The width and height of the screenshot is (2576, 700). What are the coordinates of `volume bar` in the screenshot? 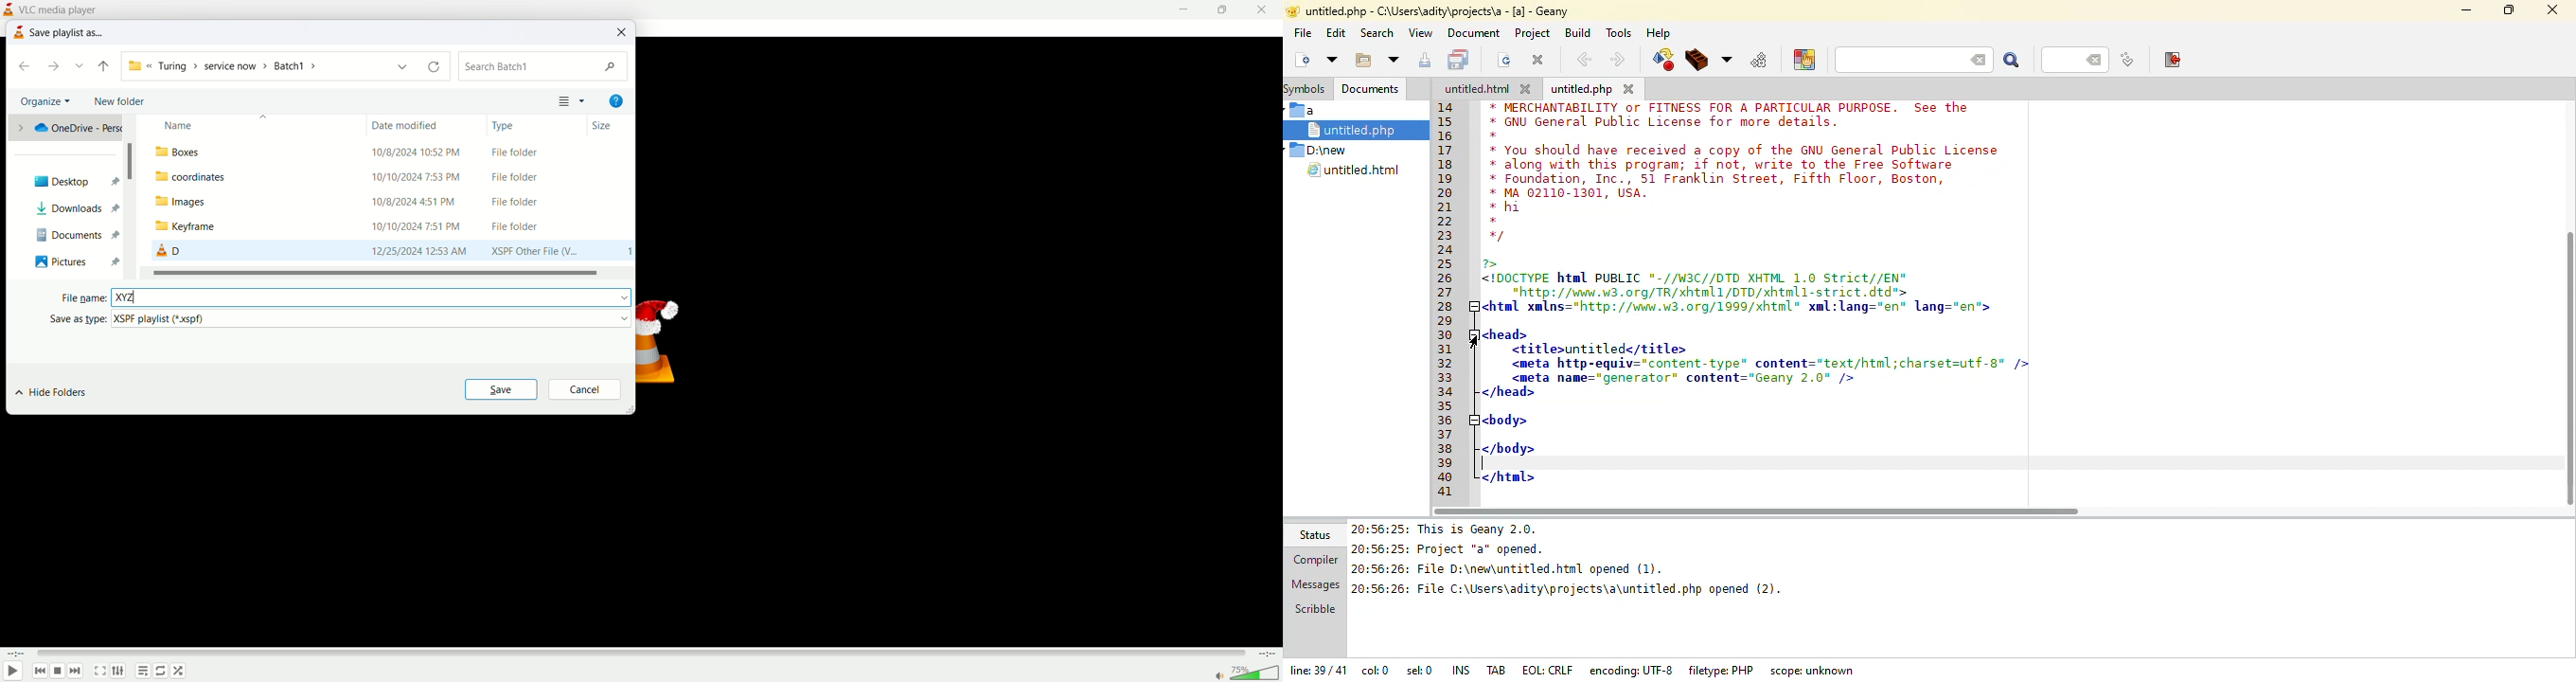 It's located at (1258, 672).